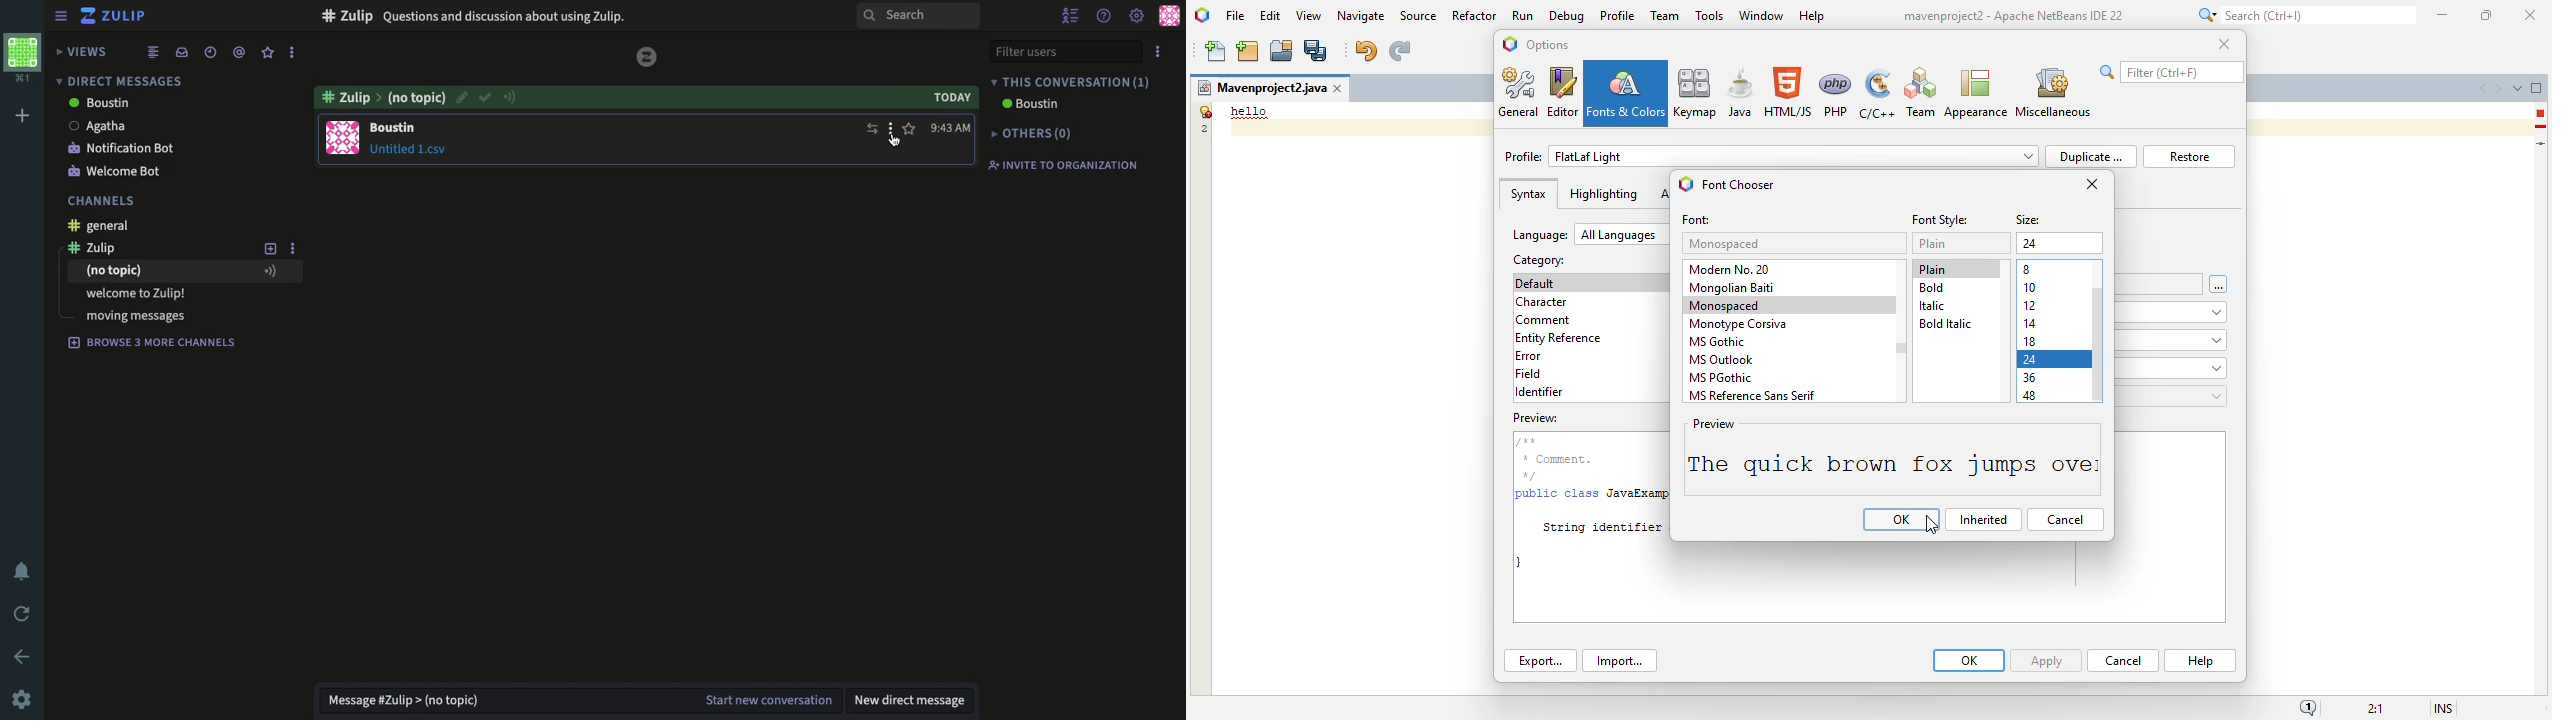 The width and height of the screenshot is (2576, 728). What do you see at coordinates (60, 15) in the screenshot?
I see `sidebar` at bounding box center [60, 15].